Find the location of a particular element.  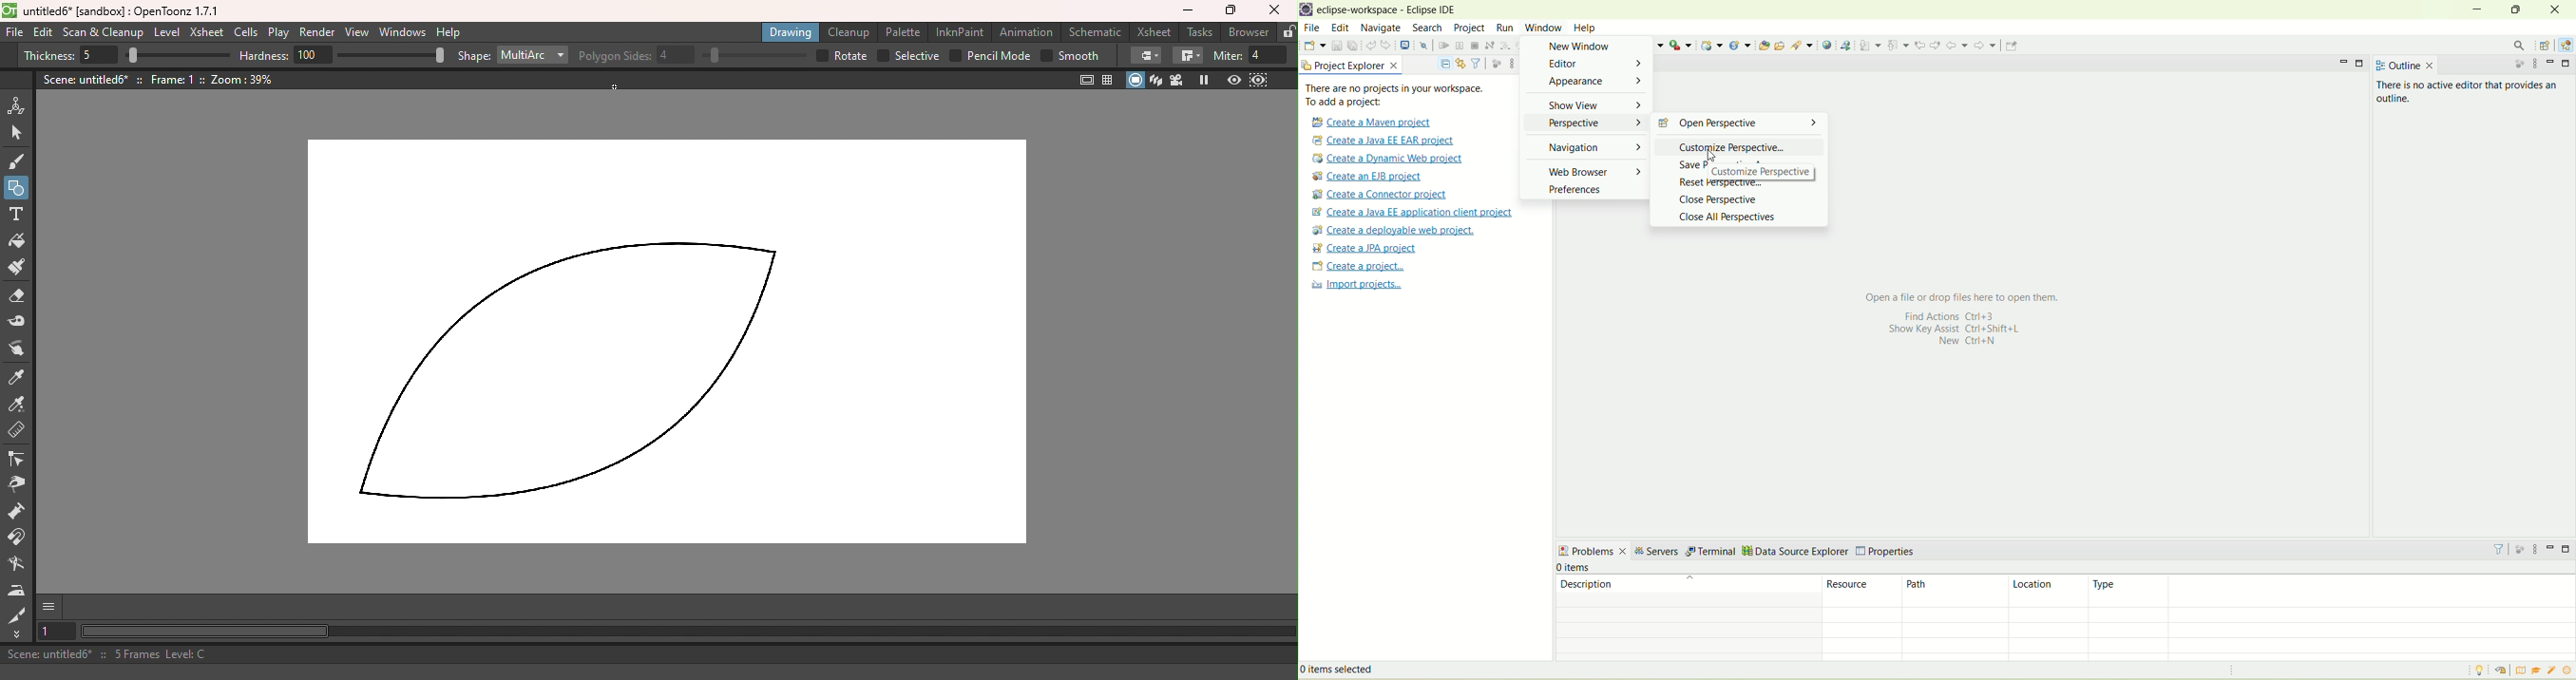

what's new is located at coordinates (2568, 671).